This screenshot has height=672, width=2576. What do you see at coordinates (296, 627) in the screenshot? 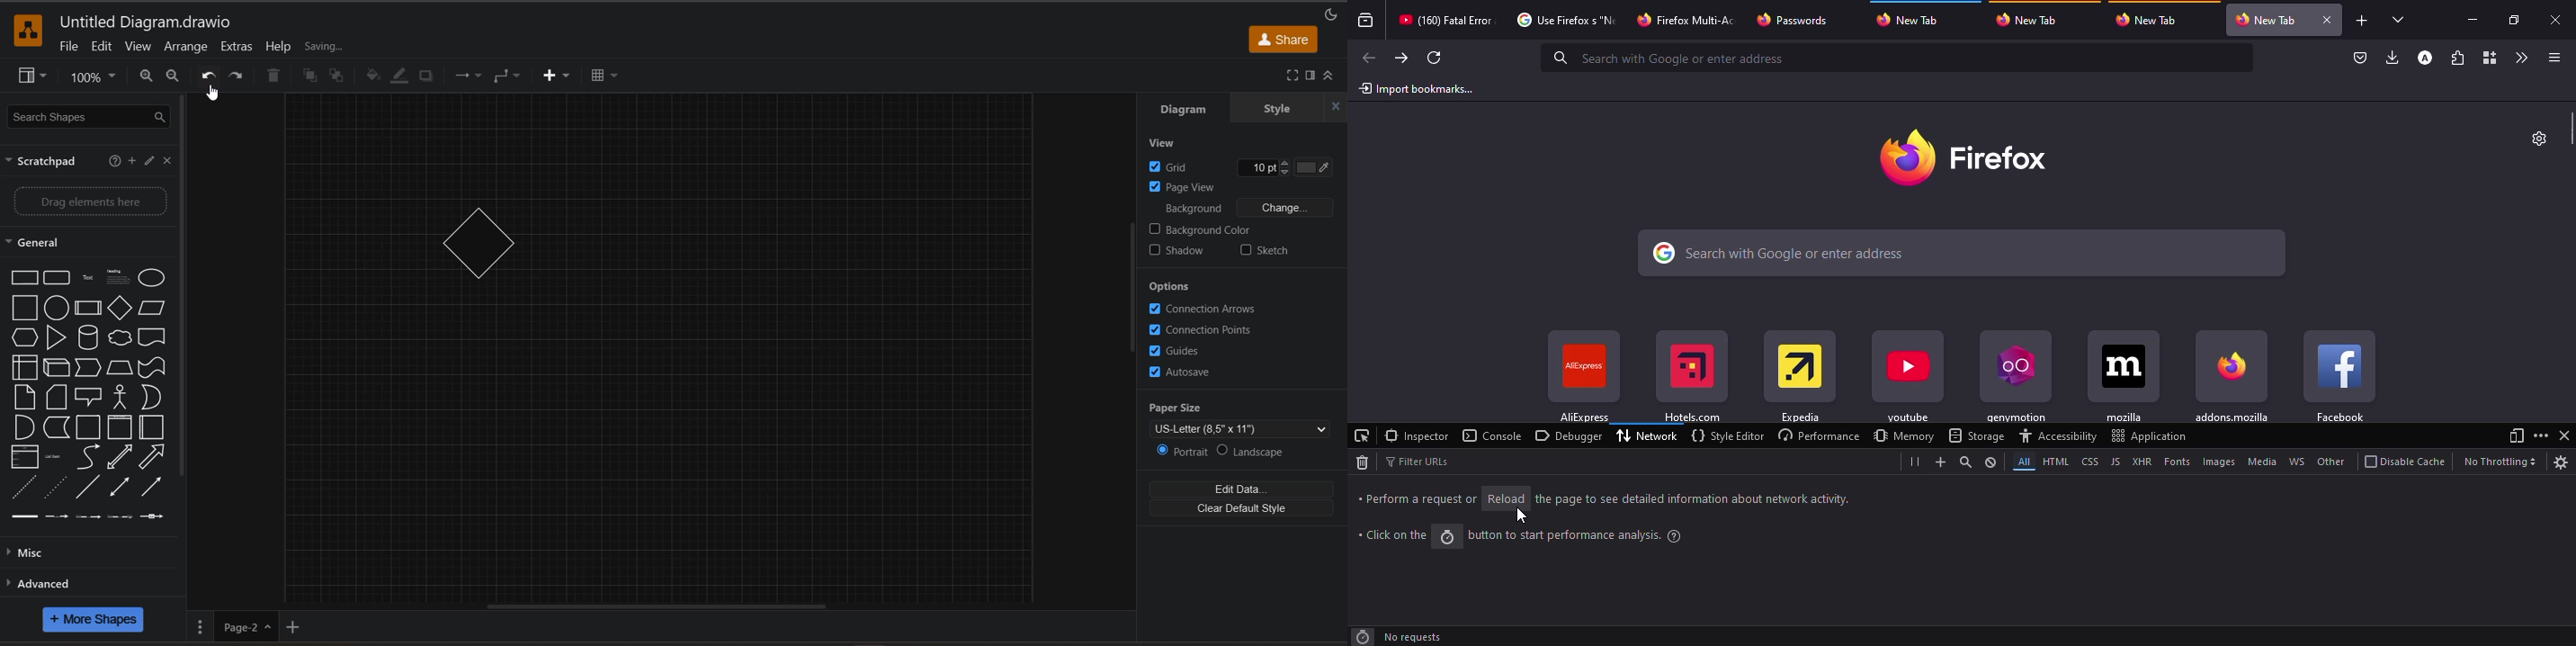
I see `insert page` at bounding box center [296, 627].